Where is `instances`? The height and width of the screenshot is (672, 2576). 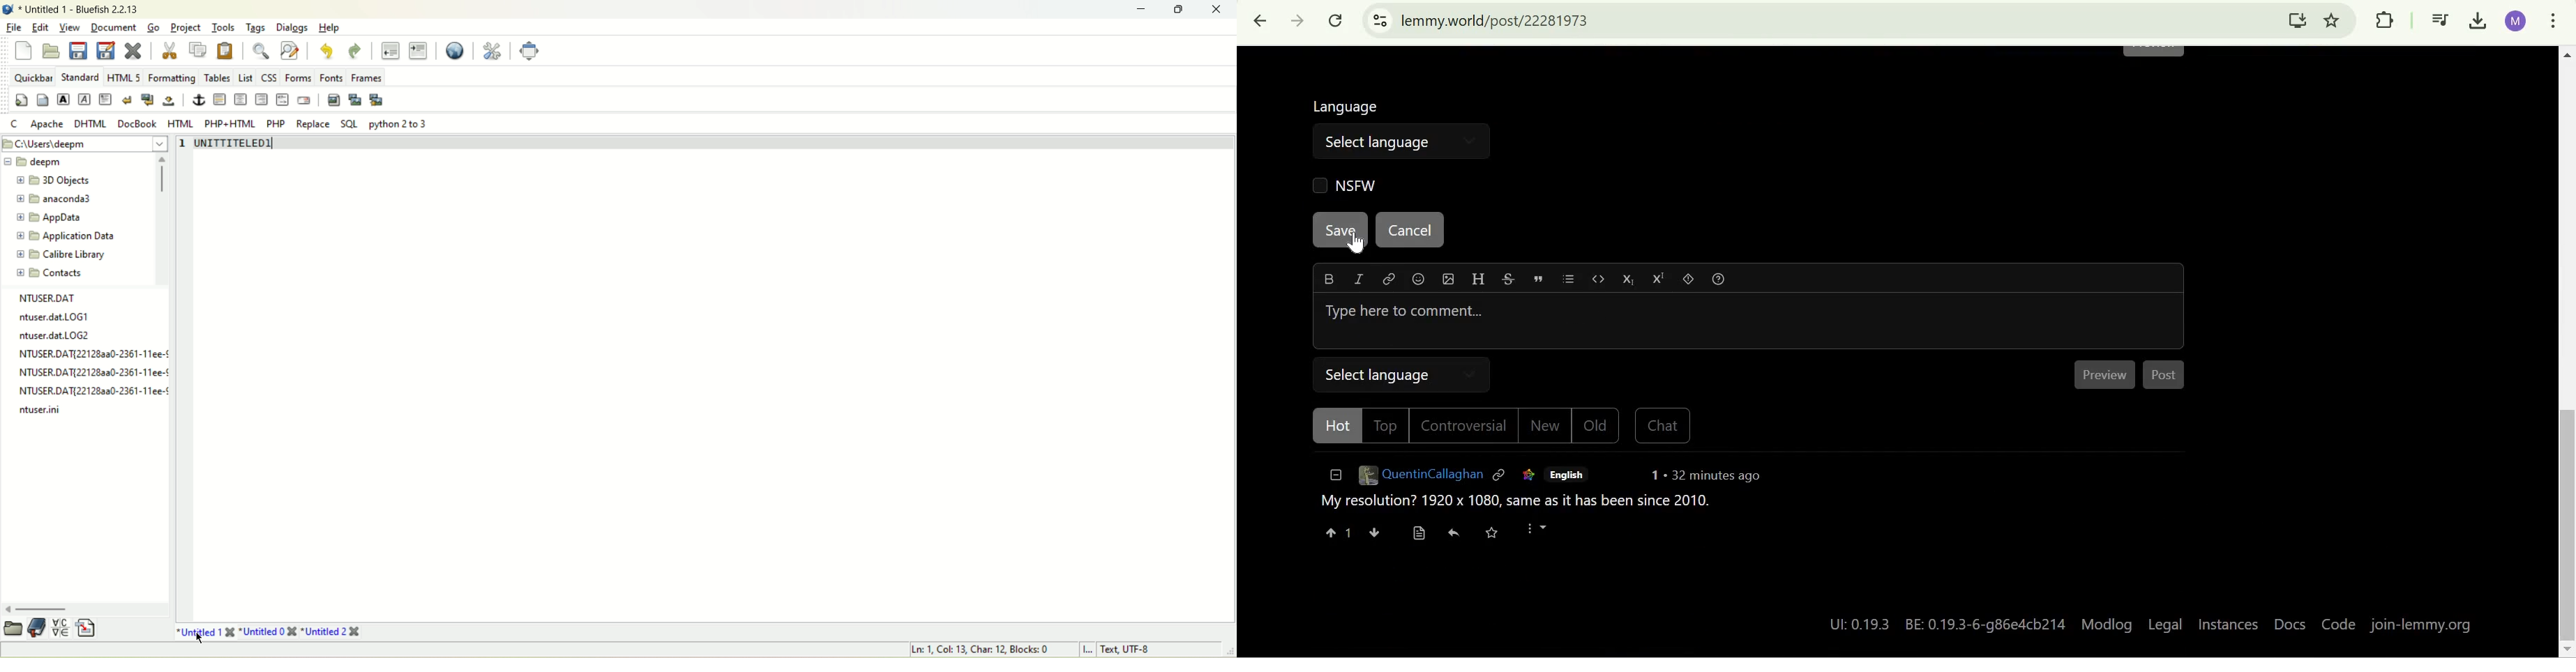 instances is located at coordinates (2229, 626).